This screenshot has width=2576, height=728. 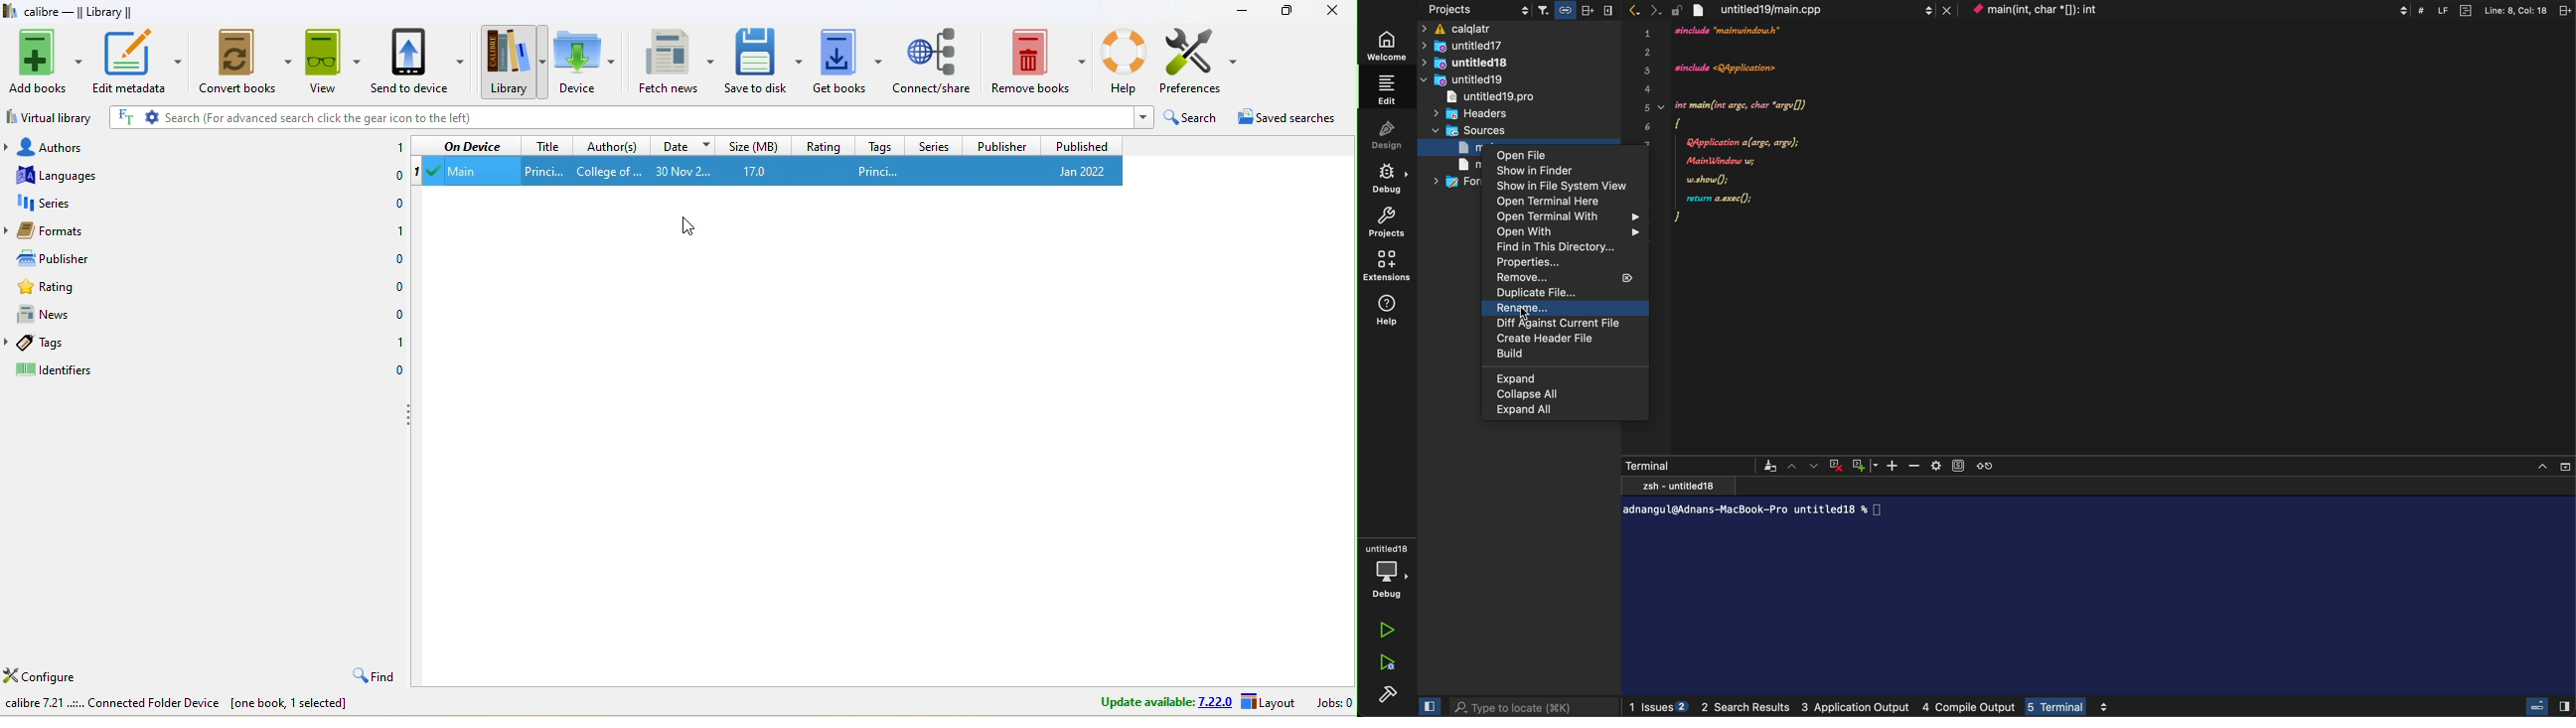 What do you see at coordinates (1152, 701) in the screenshot?
I see `update avalable 7.22.0` at bounding box center [1152, 701].